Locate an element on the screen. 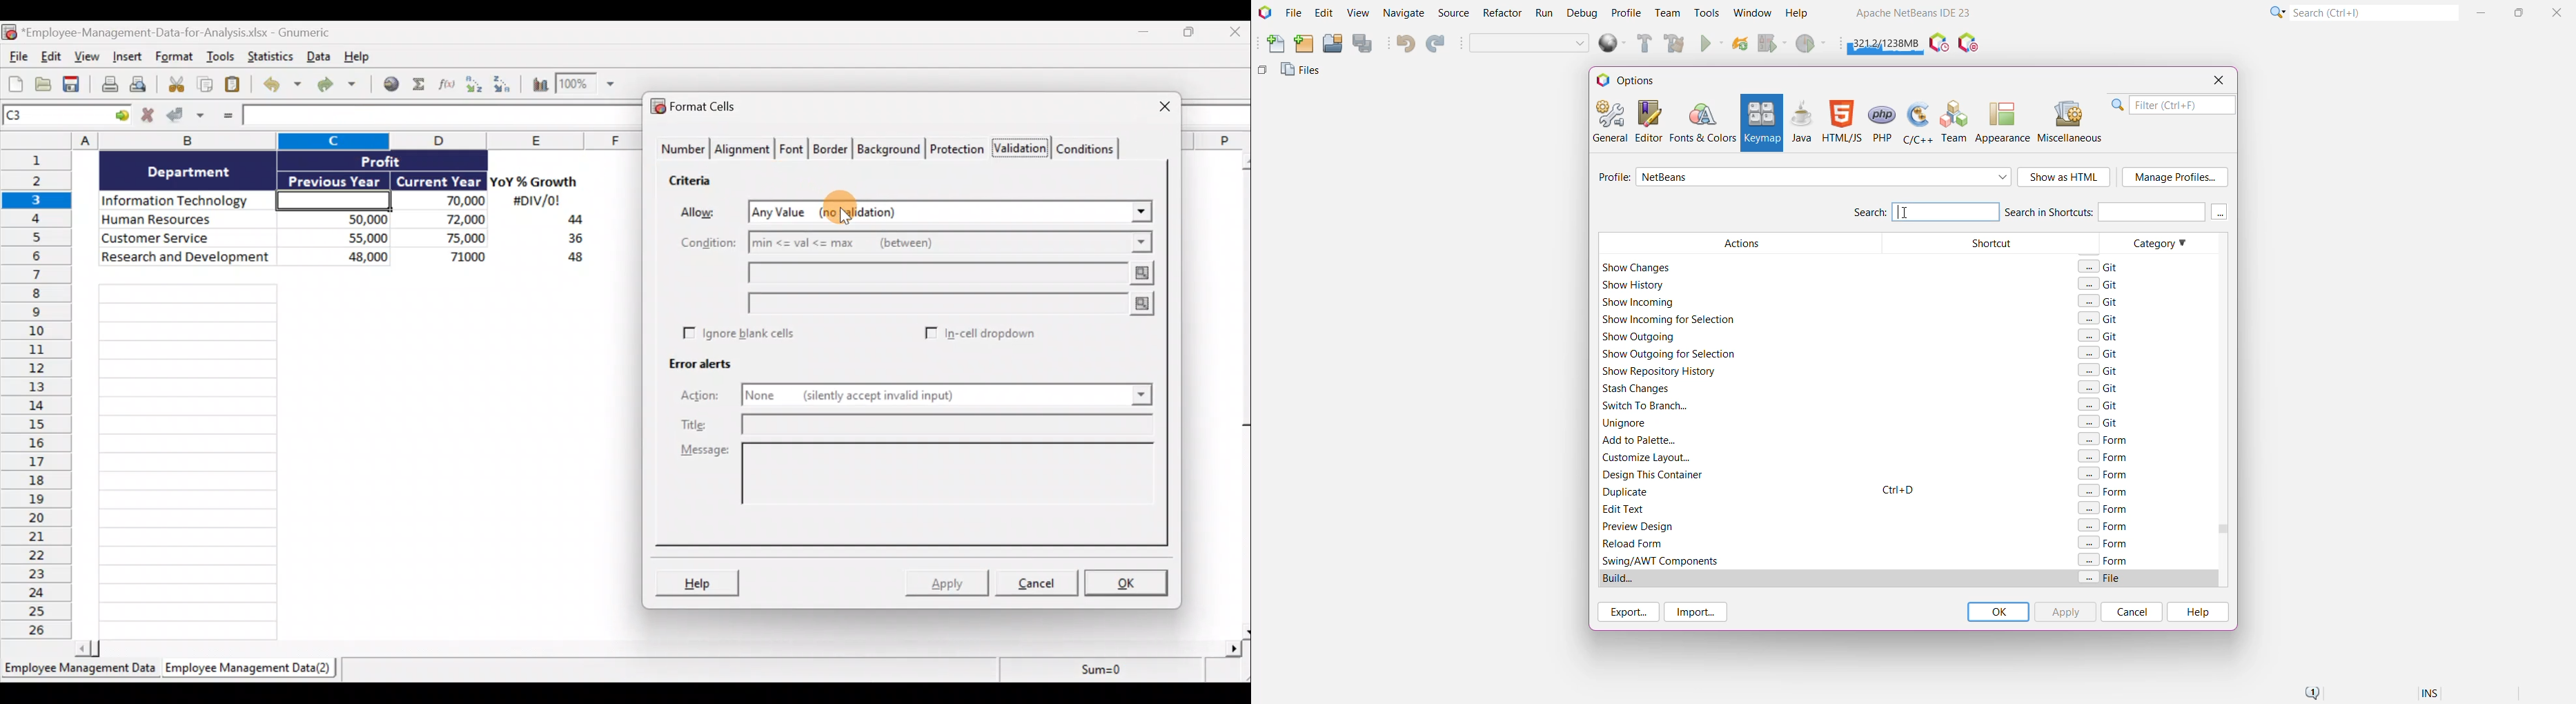 Image resolution: width=2576 pixels, height=728 pixels. Accept changes is located at coordinates (187, 117).